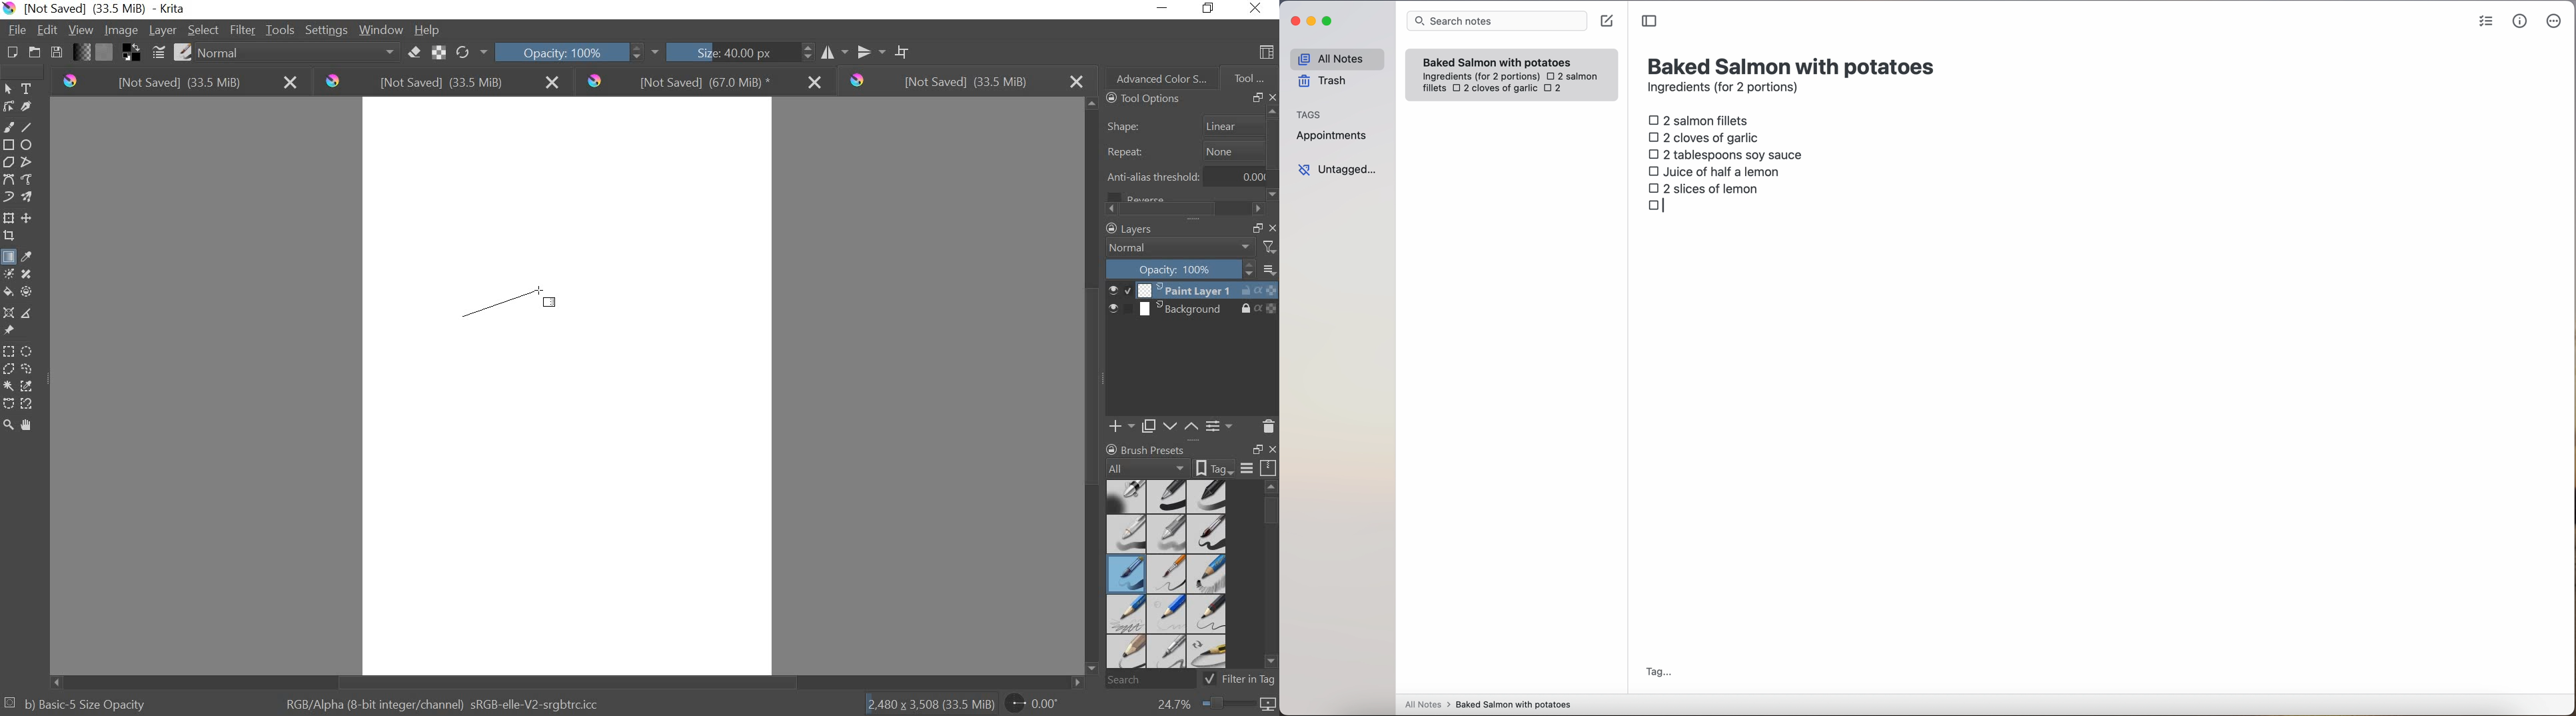 This screenshot has height=728, width=2576. What do you see at coordinates (29, 89) in the screenshot?
I see `text` at bounding box center [29, 89].